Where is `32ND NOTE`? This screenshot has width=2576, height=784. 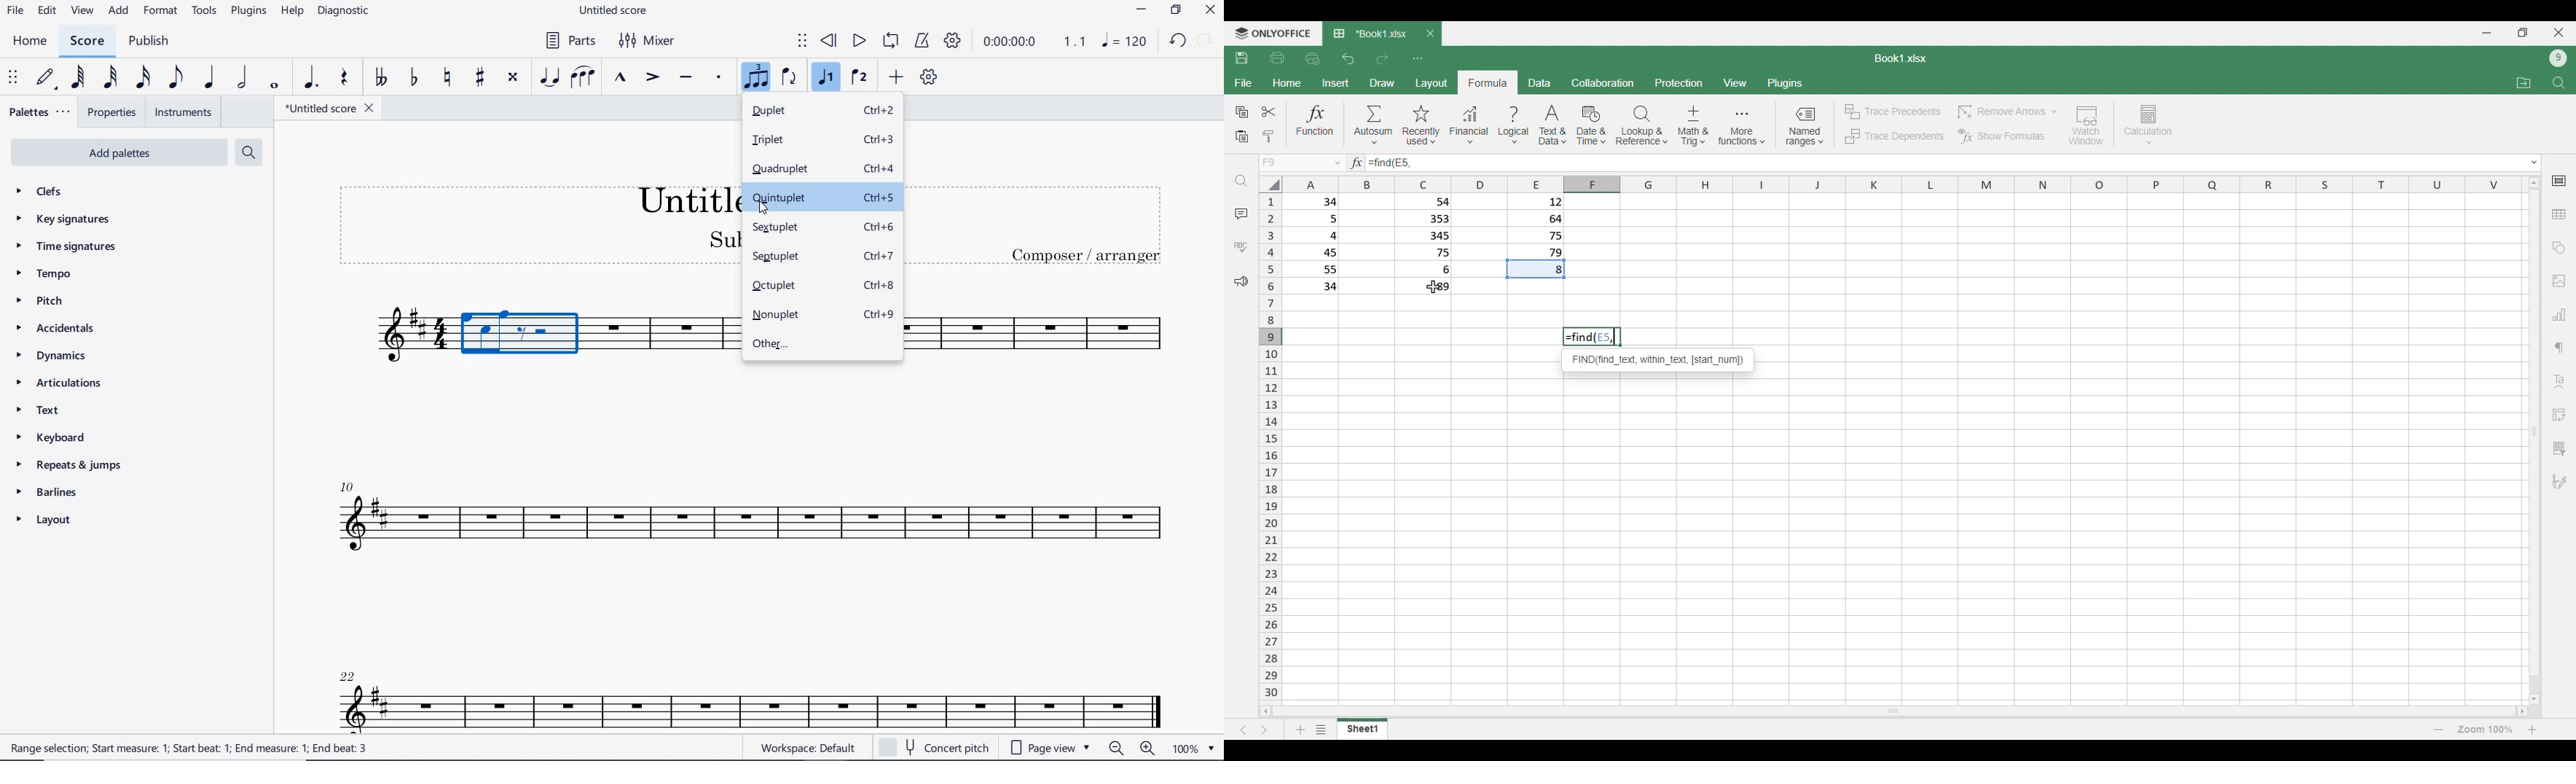 32ND NOTE is located at coordinates (109, 78).